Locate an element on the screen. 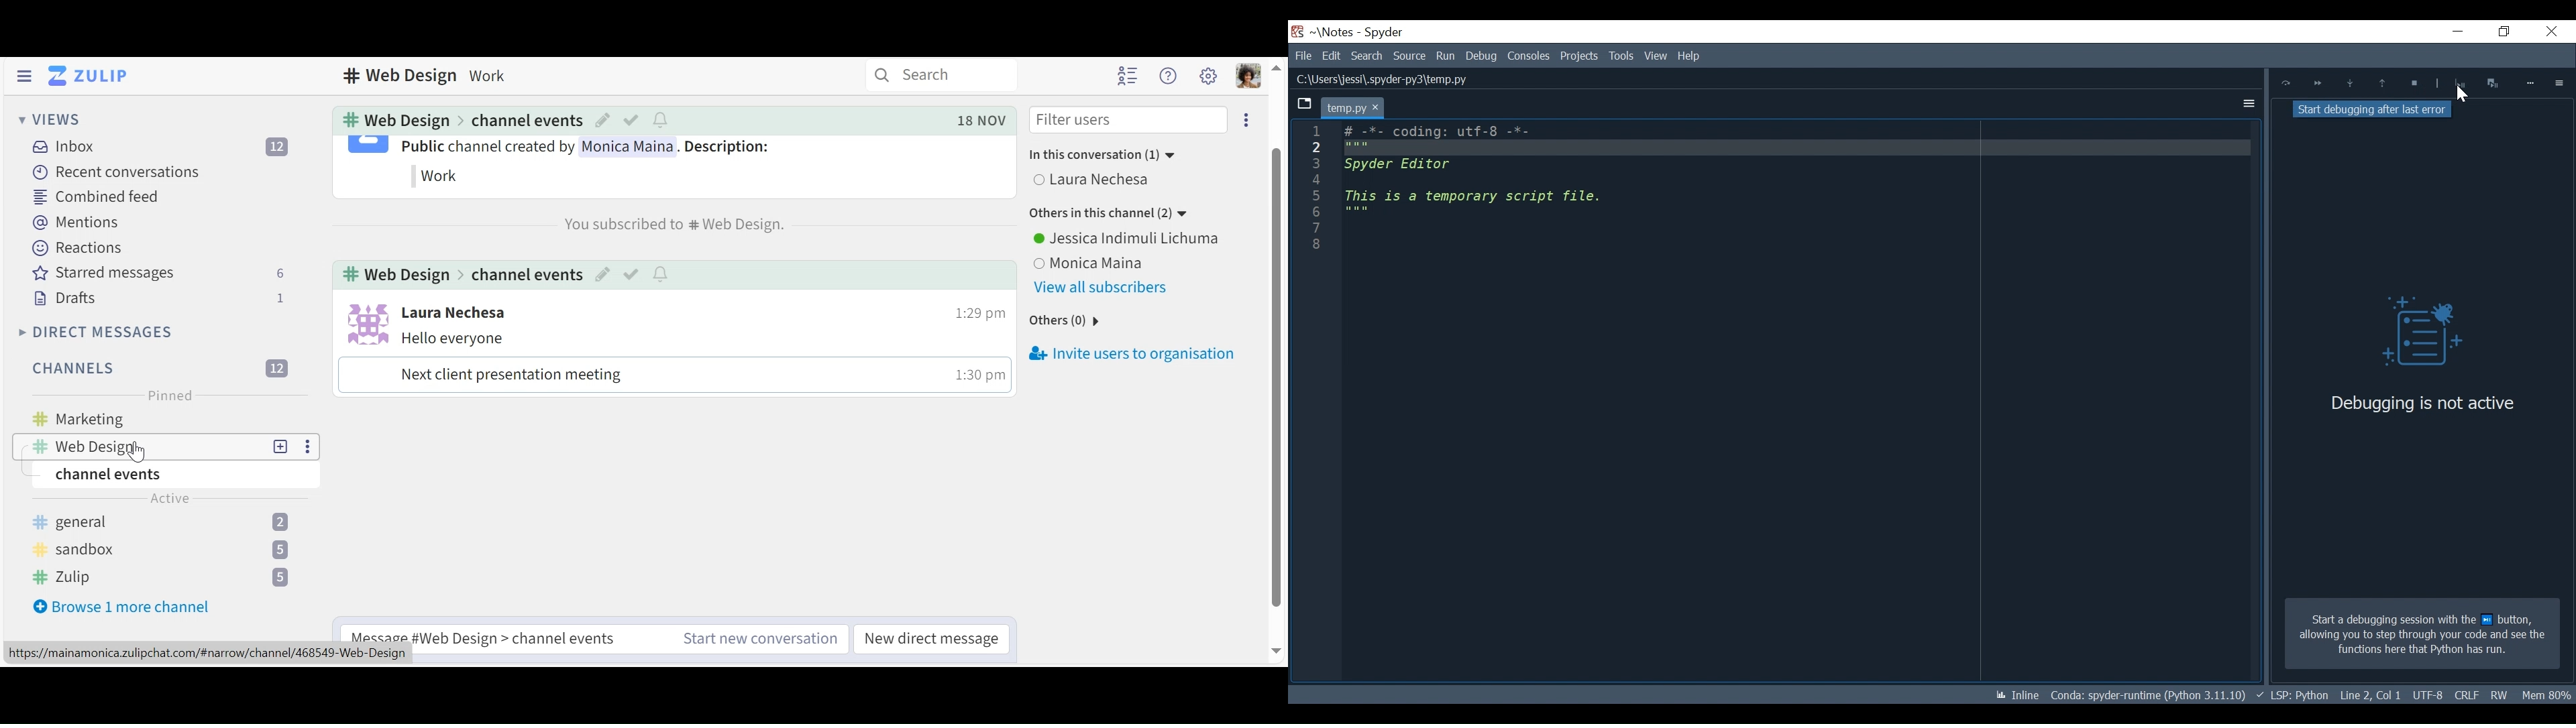 The width and height of the screenshot is (2576, 728). Active is located at coordinates (170, 497).